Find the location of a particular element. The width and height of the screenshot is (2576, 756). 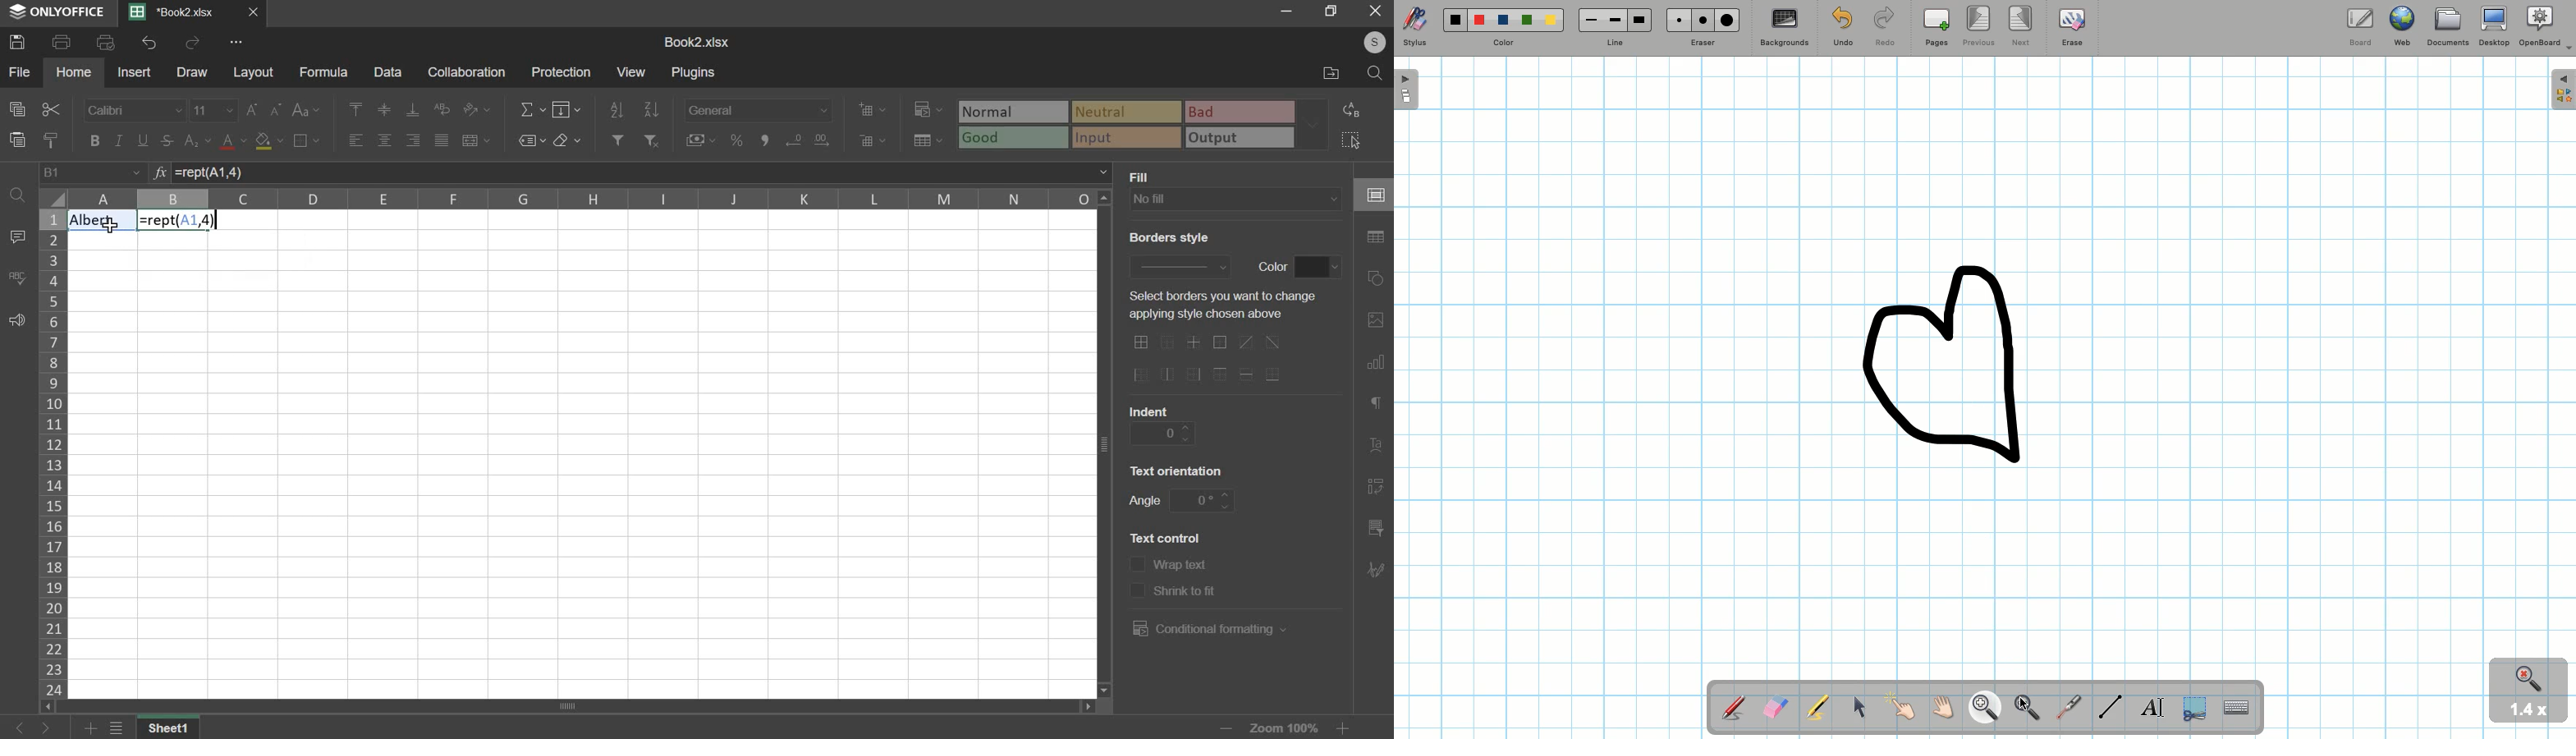

accounting style is located at coordinates (700, 139).